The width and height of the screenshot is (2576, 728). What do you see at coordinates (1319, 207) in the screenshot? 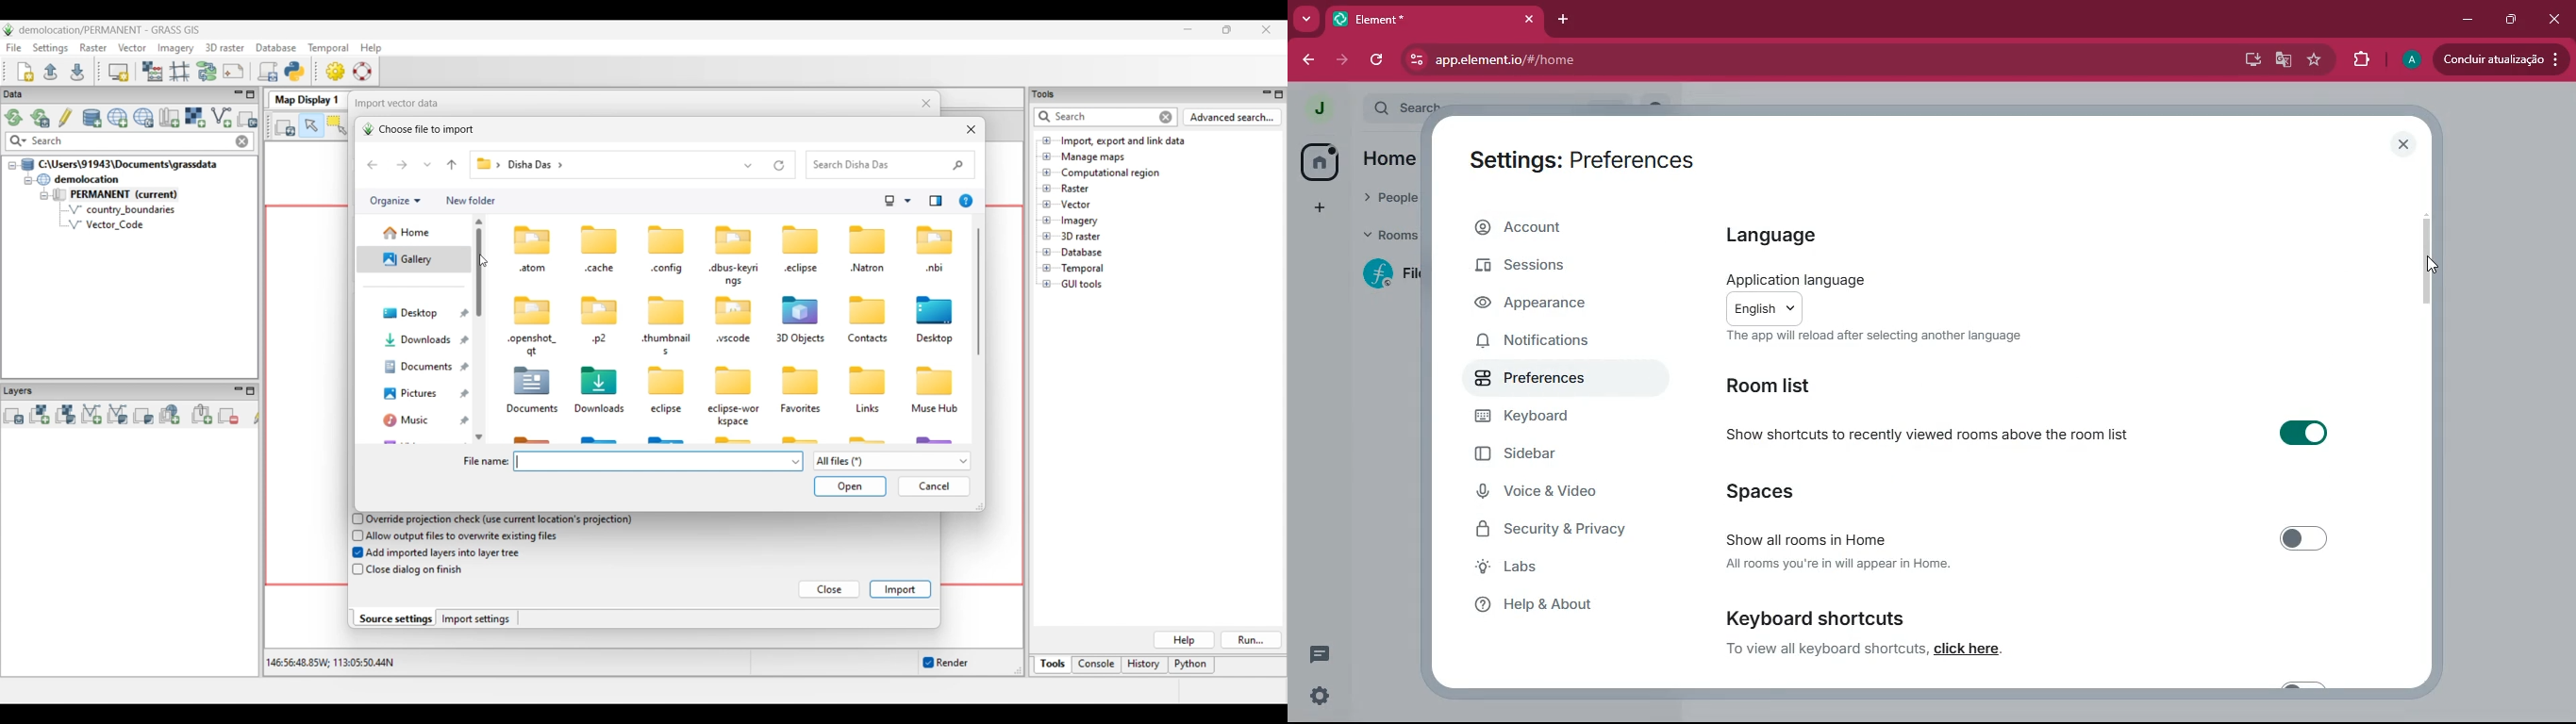
I see `add` at bounding box center [1319, 207].